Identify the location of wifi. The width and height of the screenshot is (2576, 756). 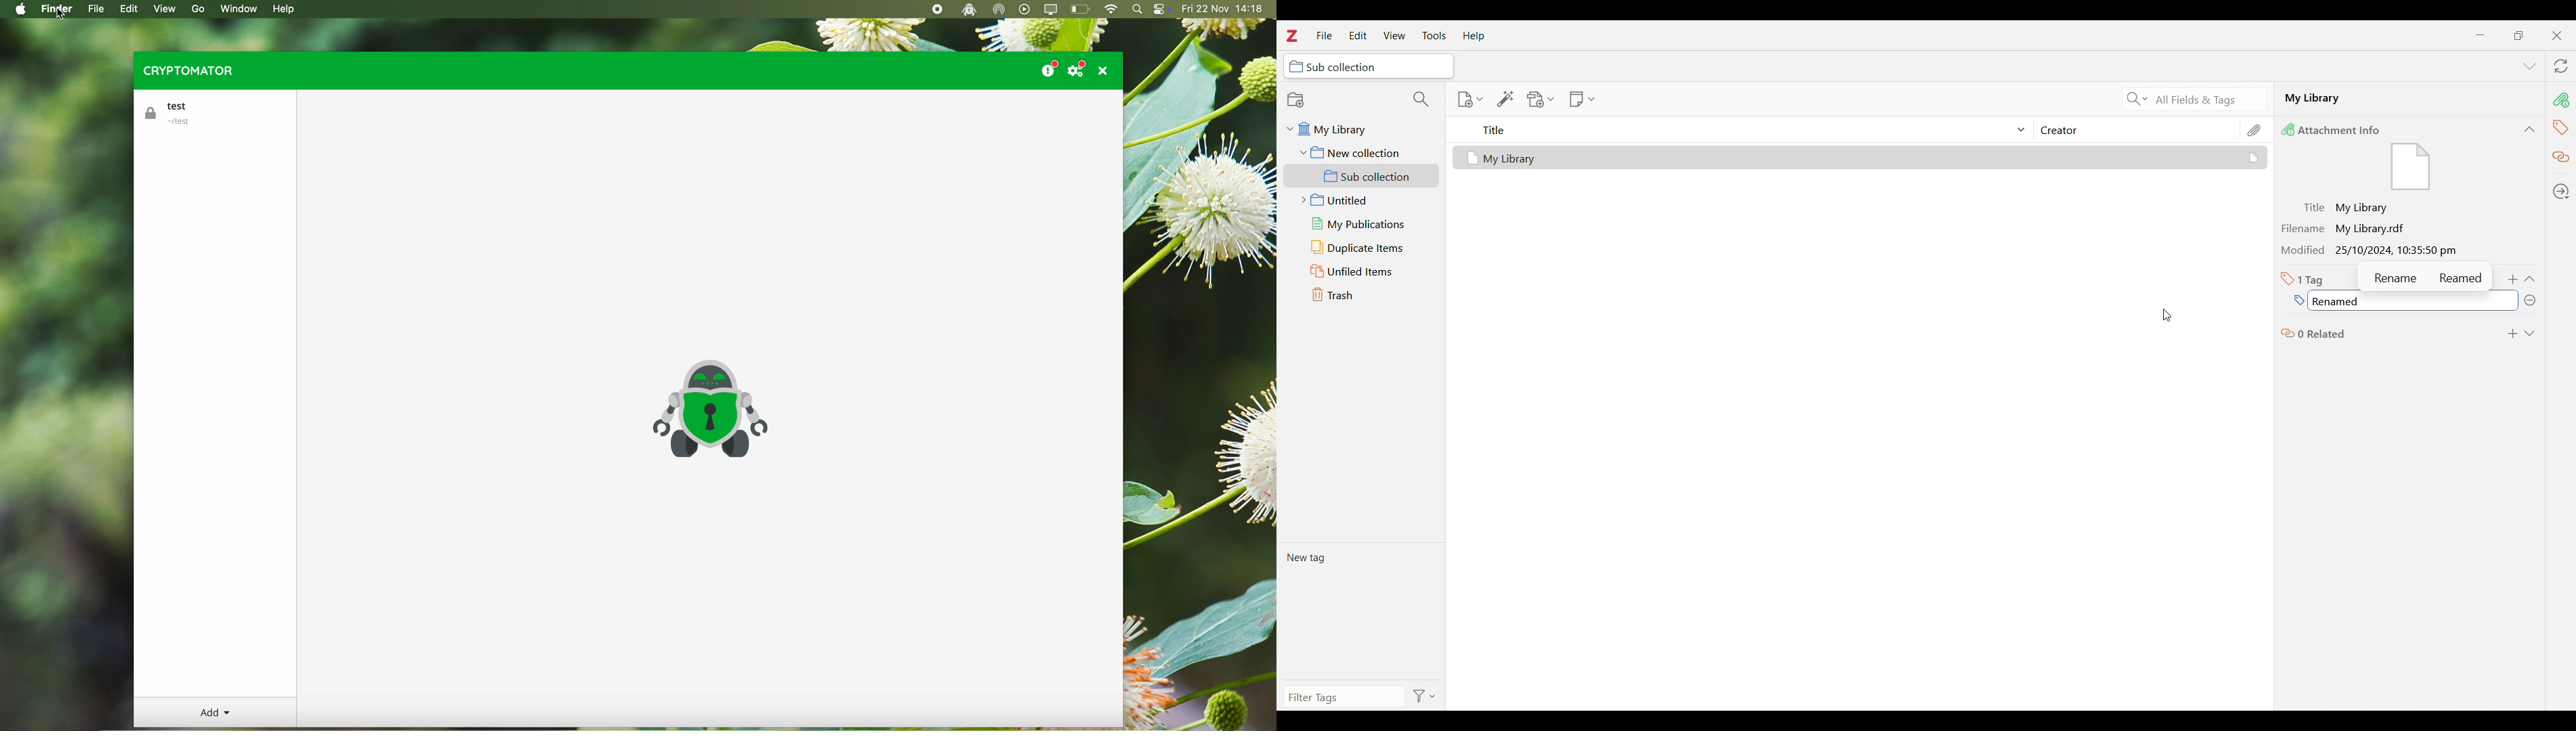
(1111, 9).